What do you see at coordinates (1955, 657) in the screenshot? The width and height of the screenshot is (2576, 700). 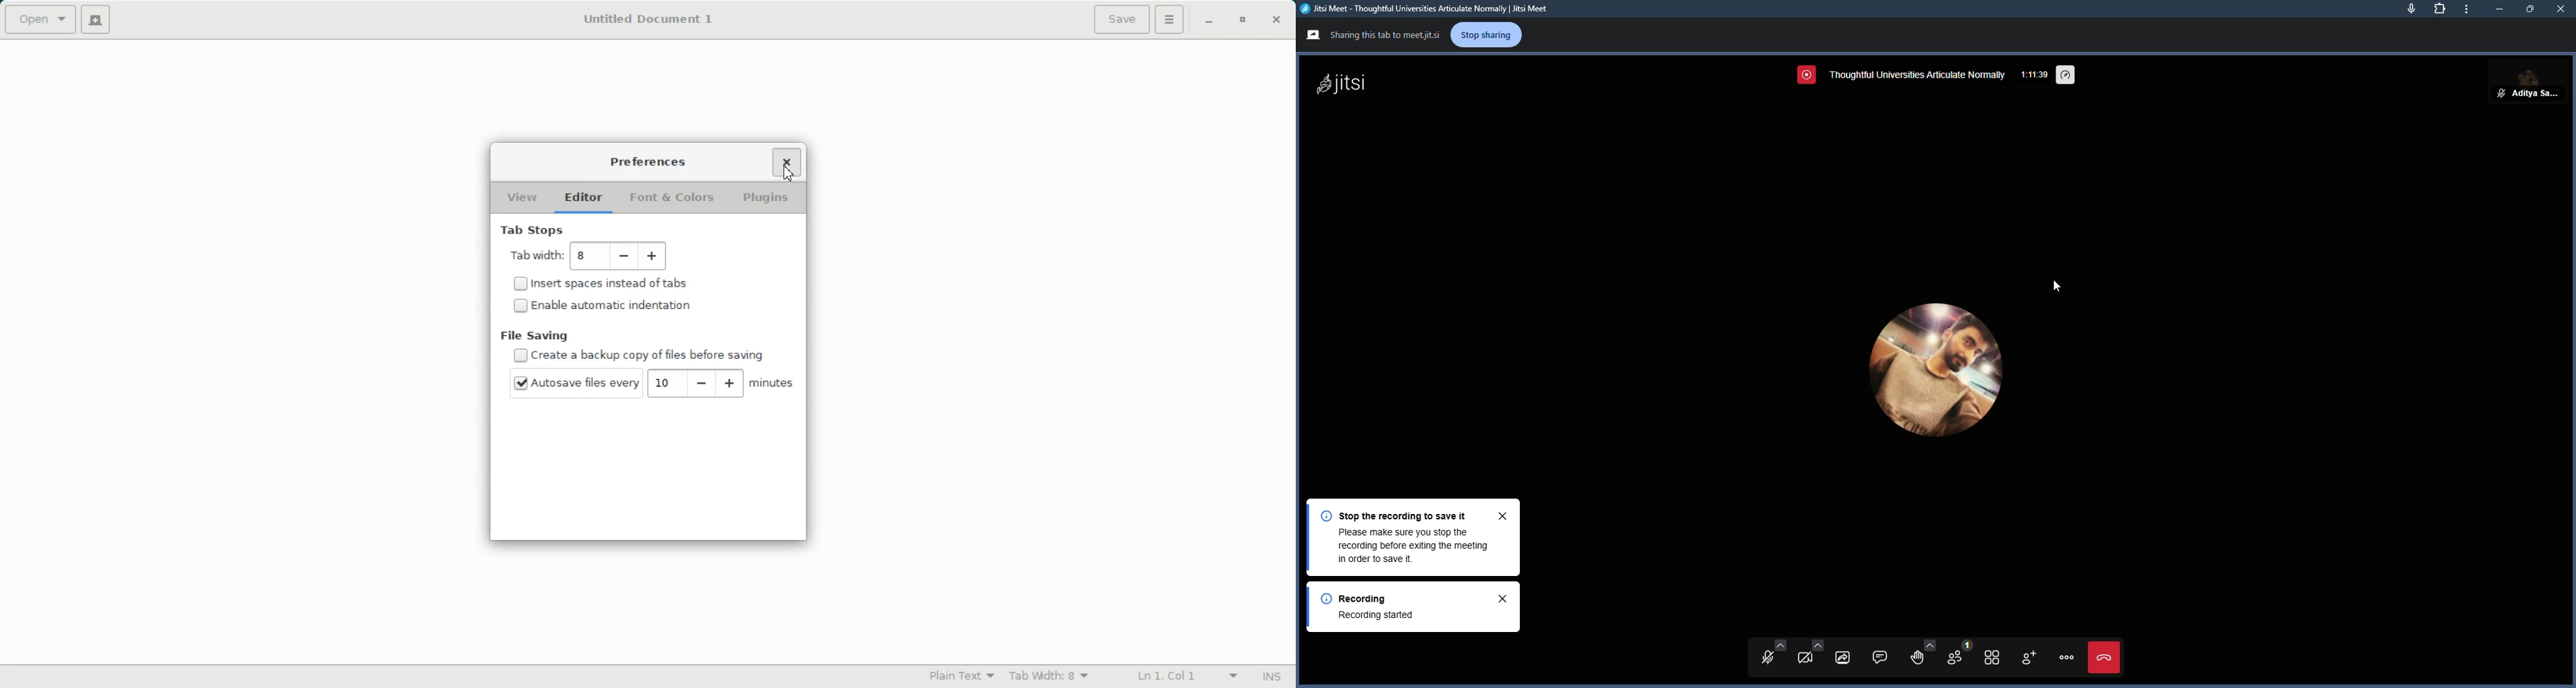 I see `participants` at bounding box center [1955, 657].